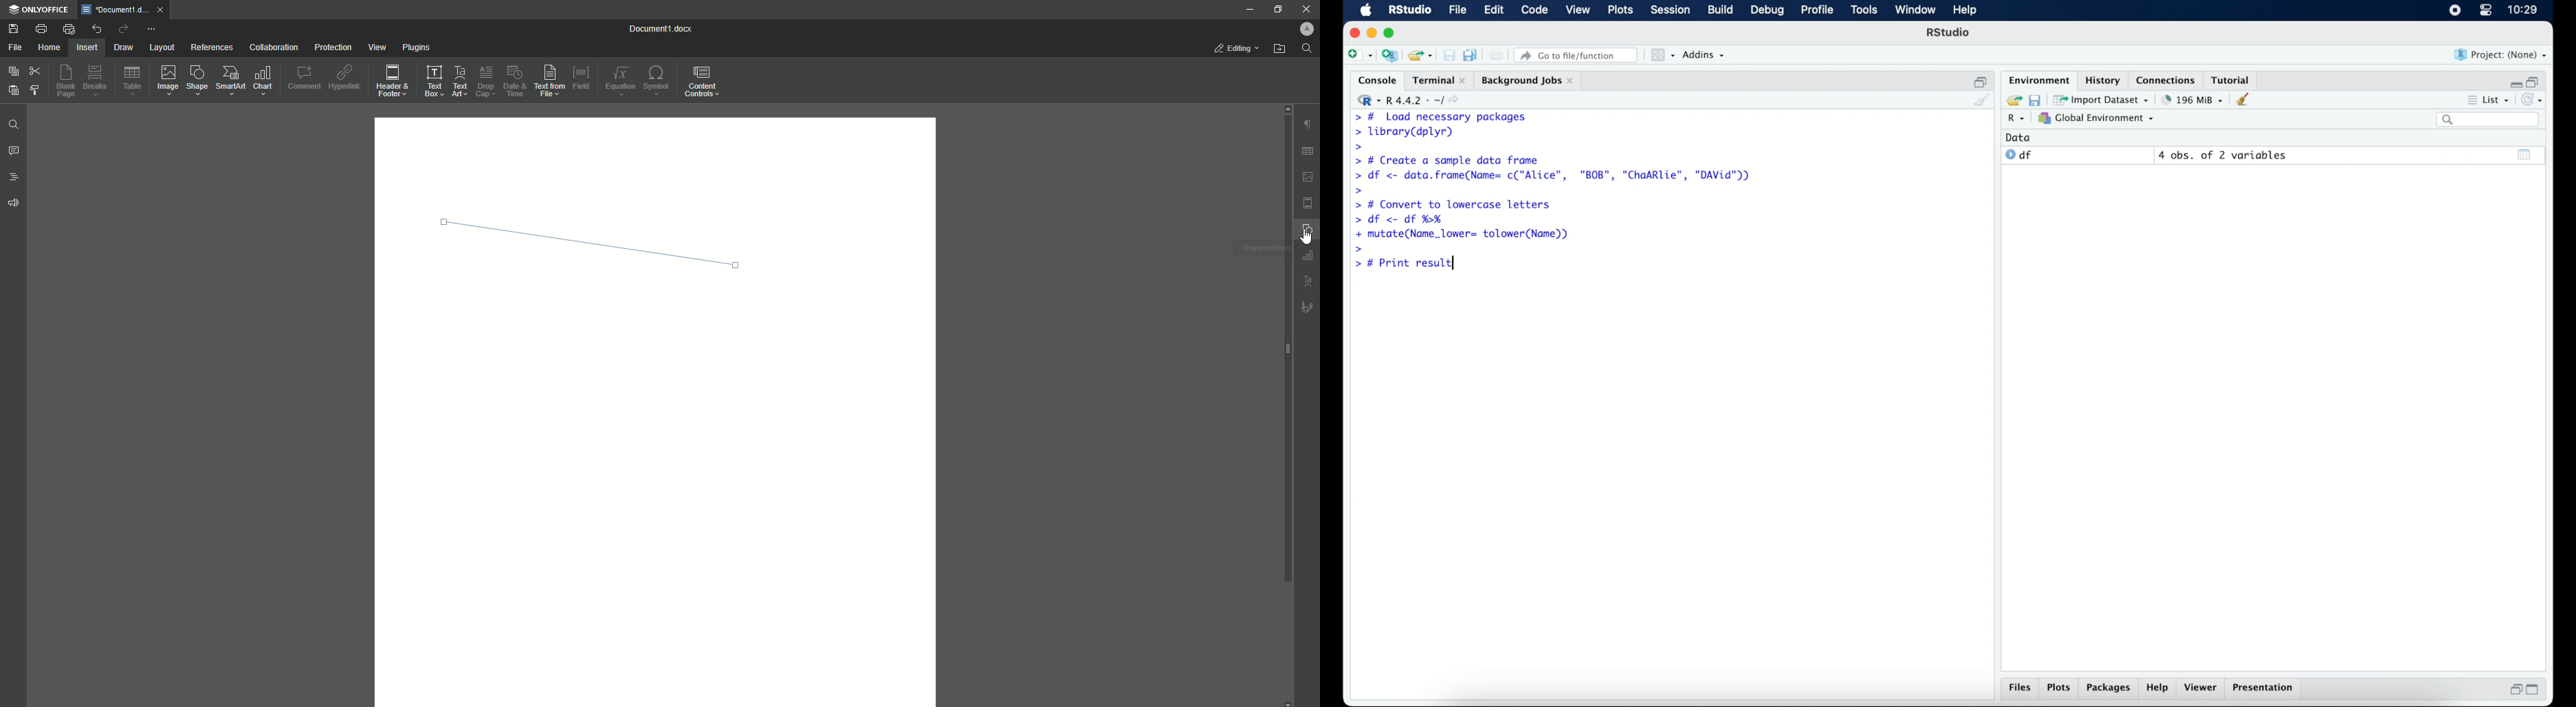 This screenshot has height=728, width=2576. What do you see at coordinates (2037, 79) in the screenshot?
I see `environment` at bounding box center [2037, 79].